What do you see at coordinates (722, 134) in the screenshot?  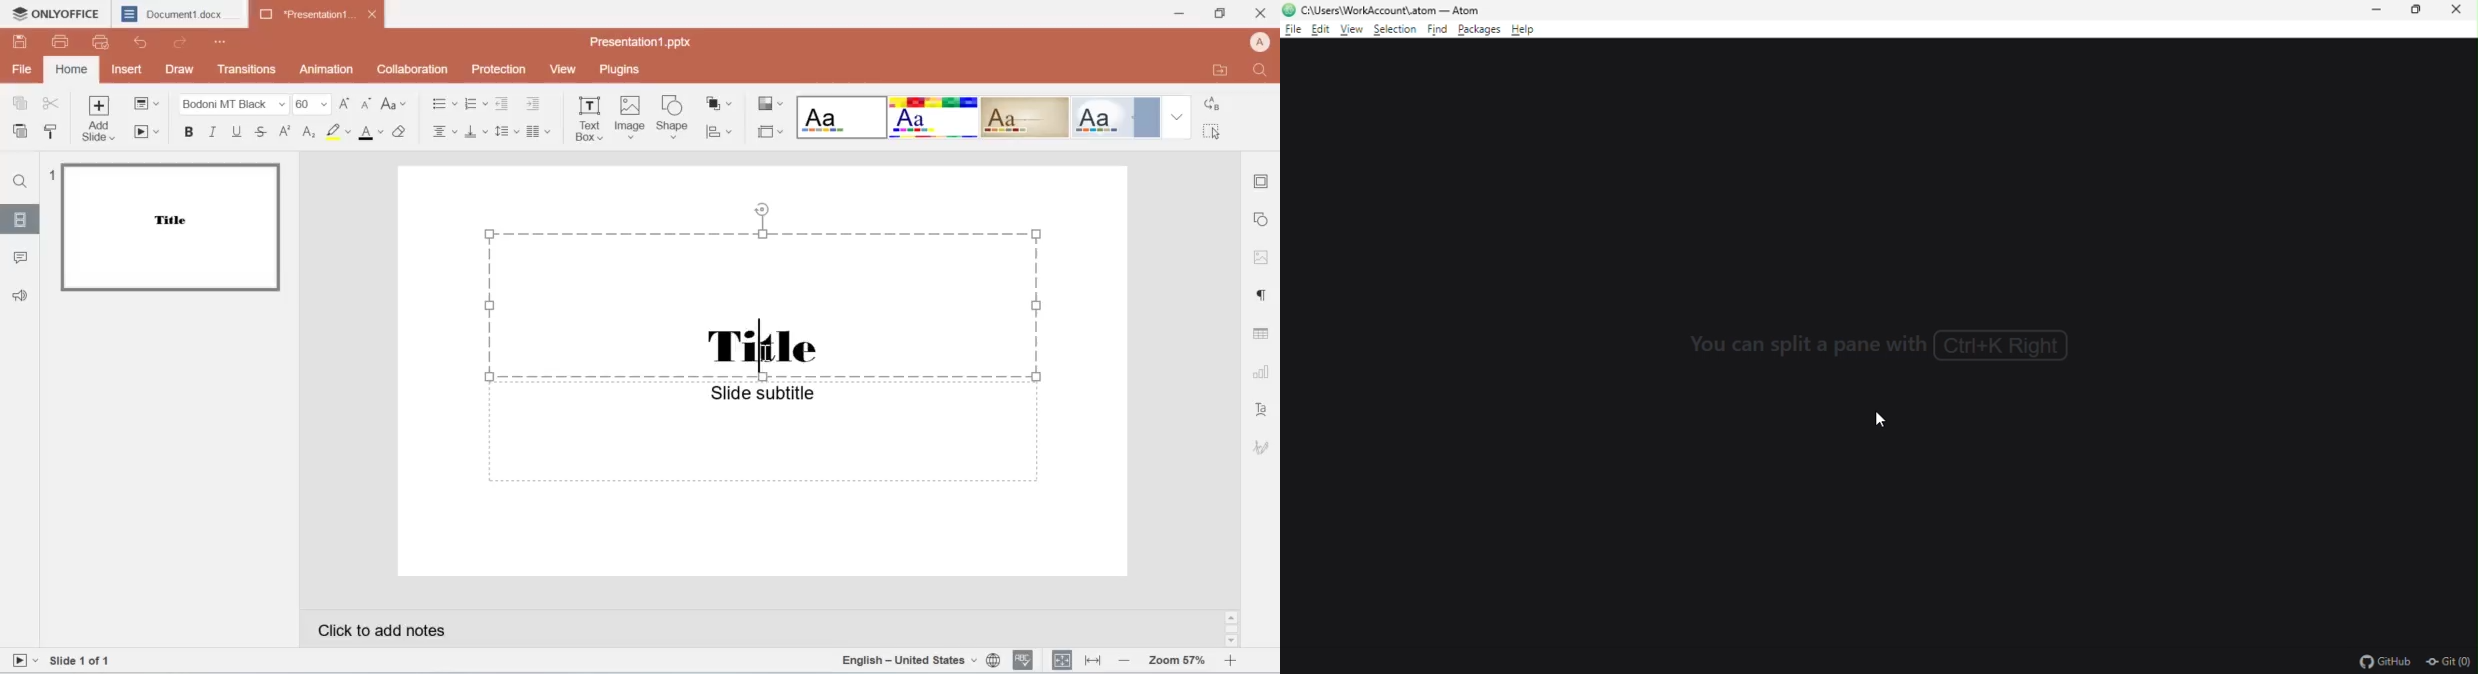 I see `graphs` at bounding box center [722, 134].